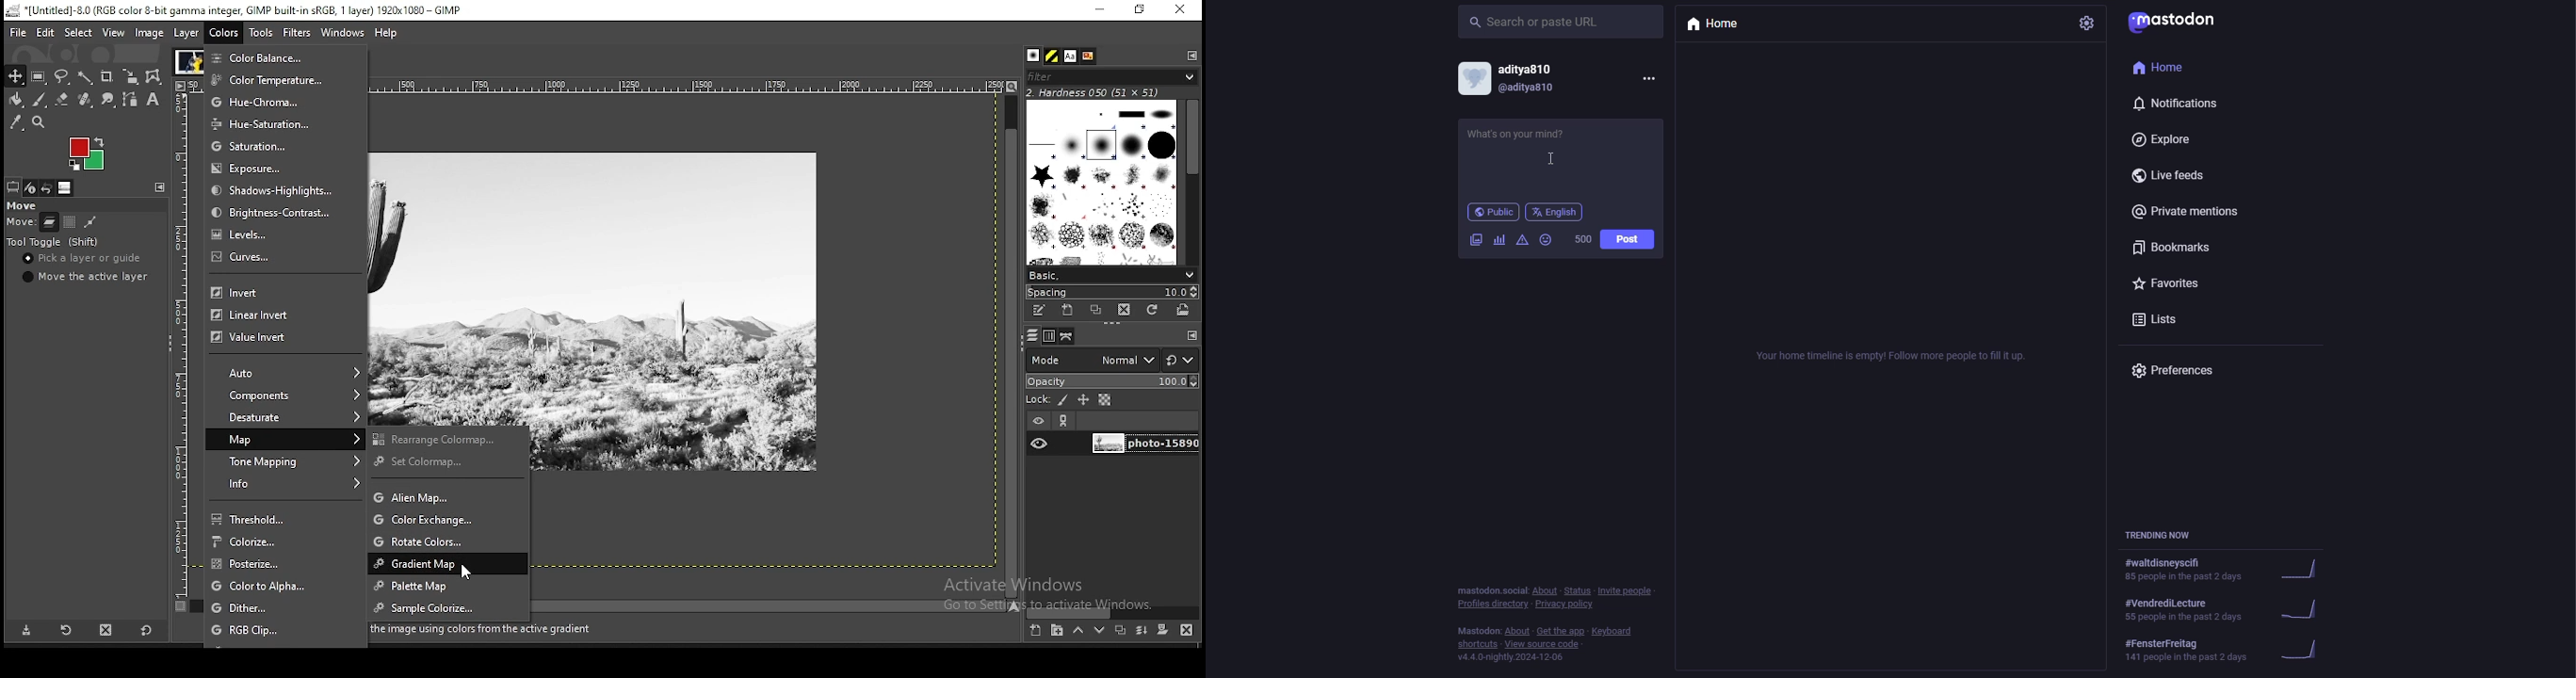 This screenshot has height=700, width=2576. I want to click on filters, so click(298, 35).